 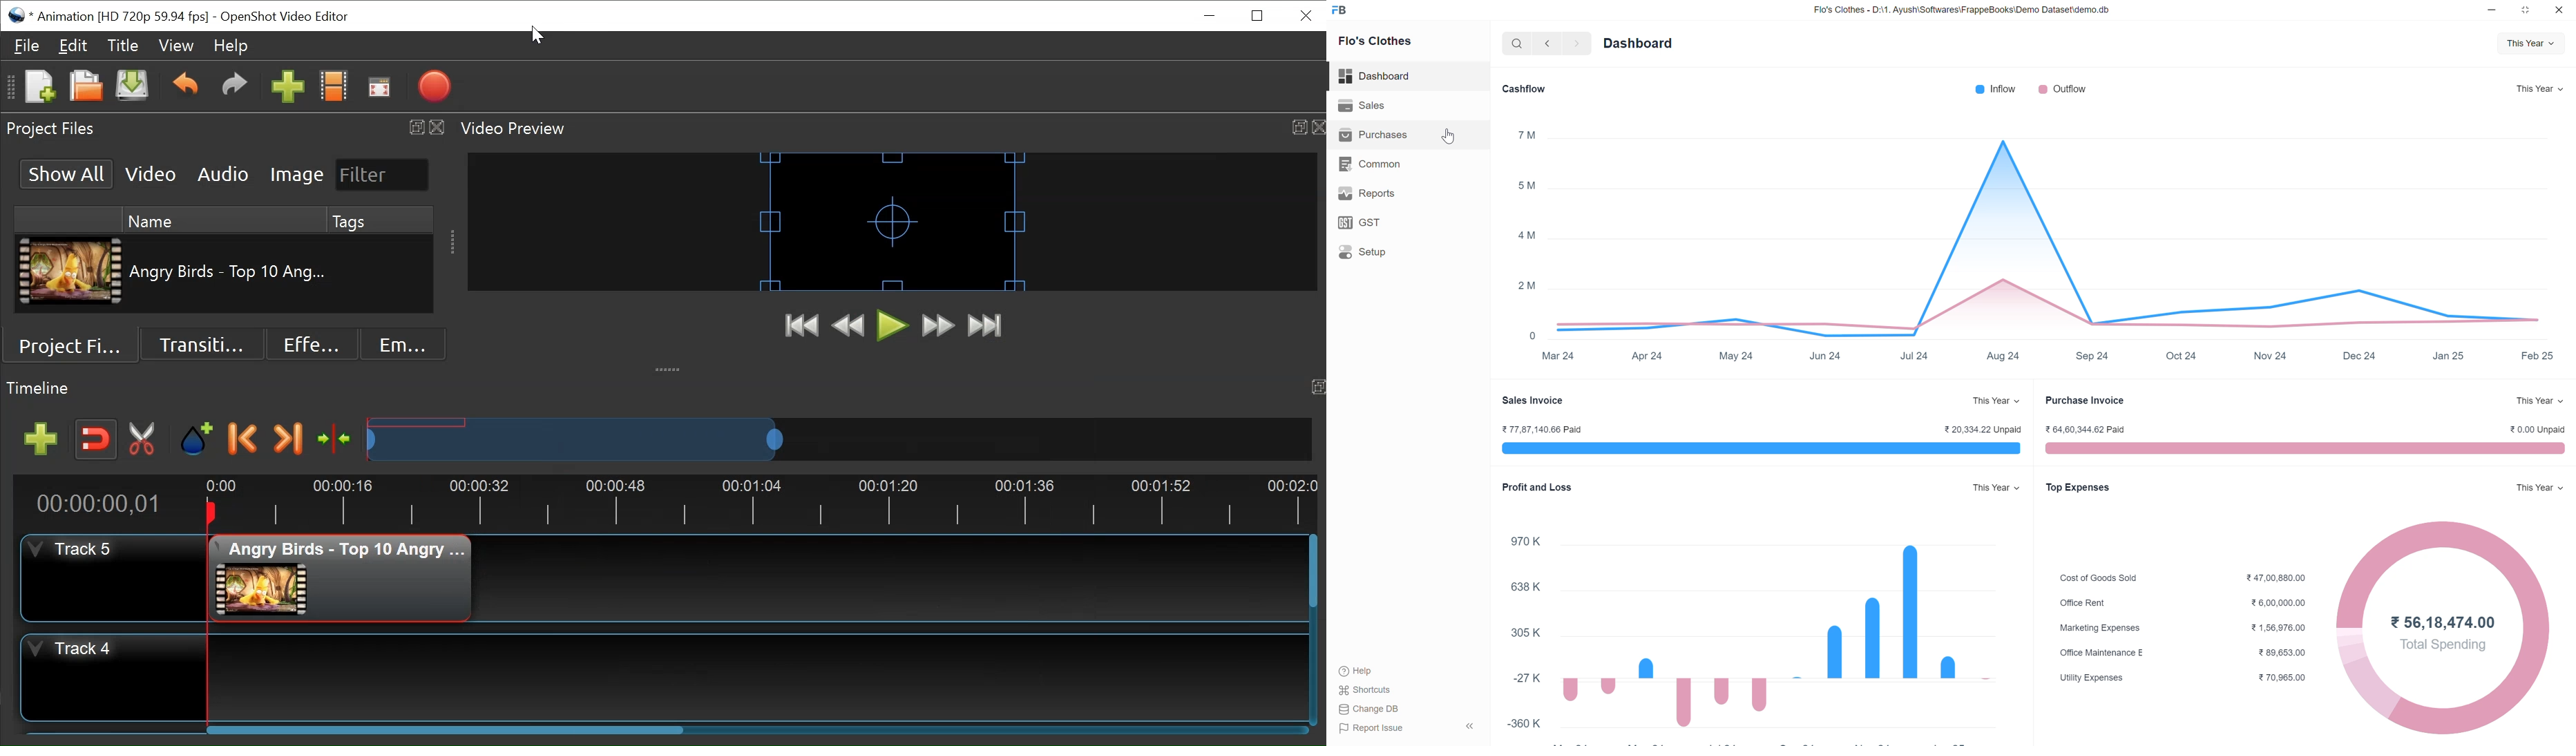 What do you see at coordinates (1364, 105) in the screenshot?
I see `Sales` at bounding box center [1364, 105].